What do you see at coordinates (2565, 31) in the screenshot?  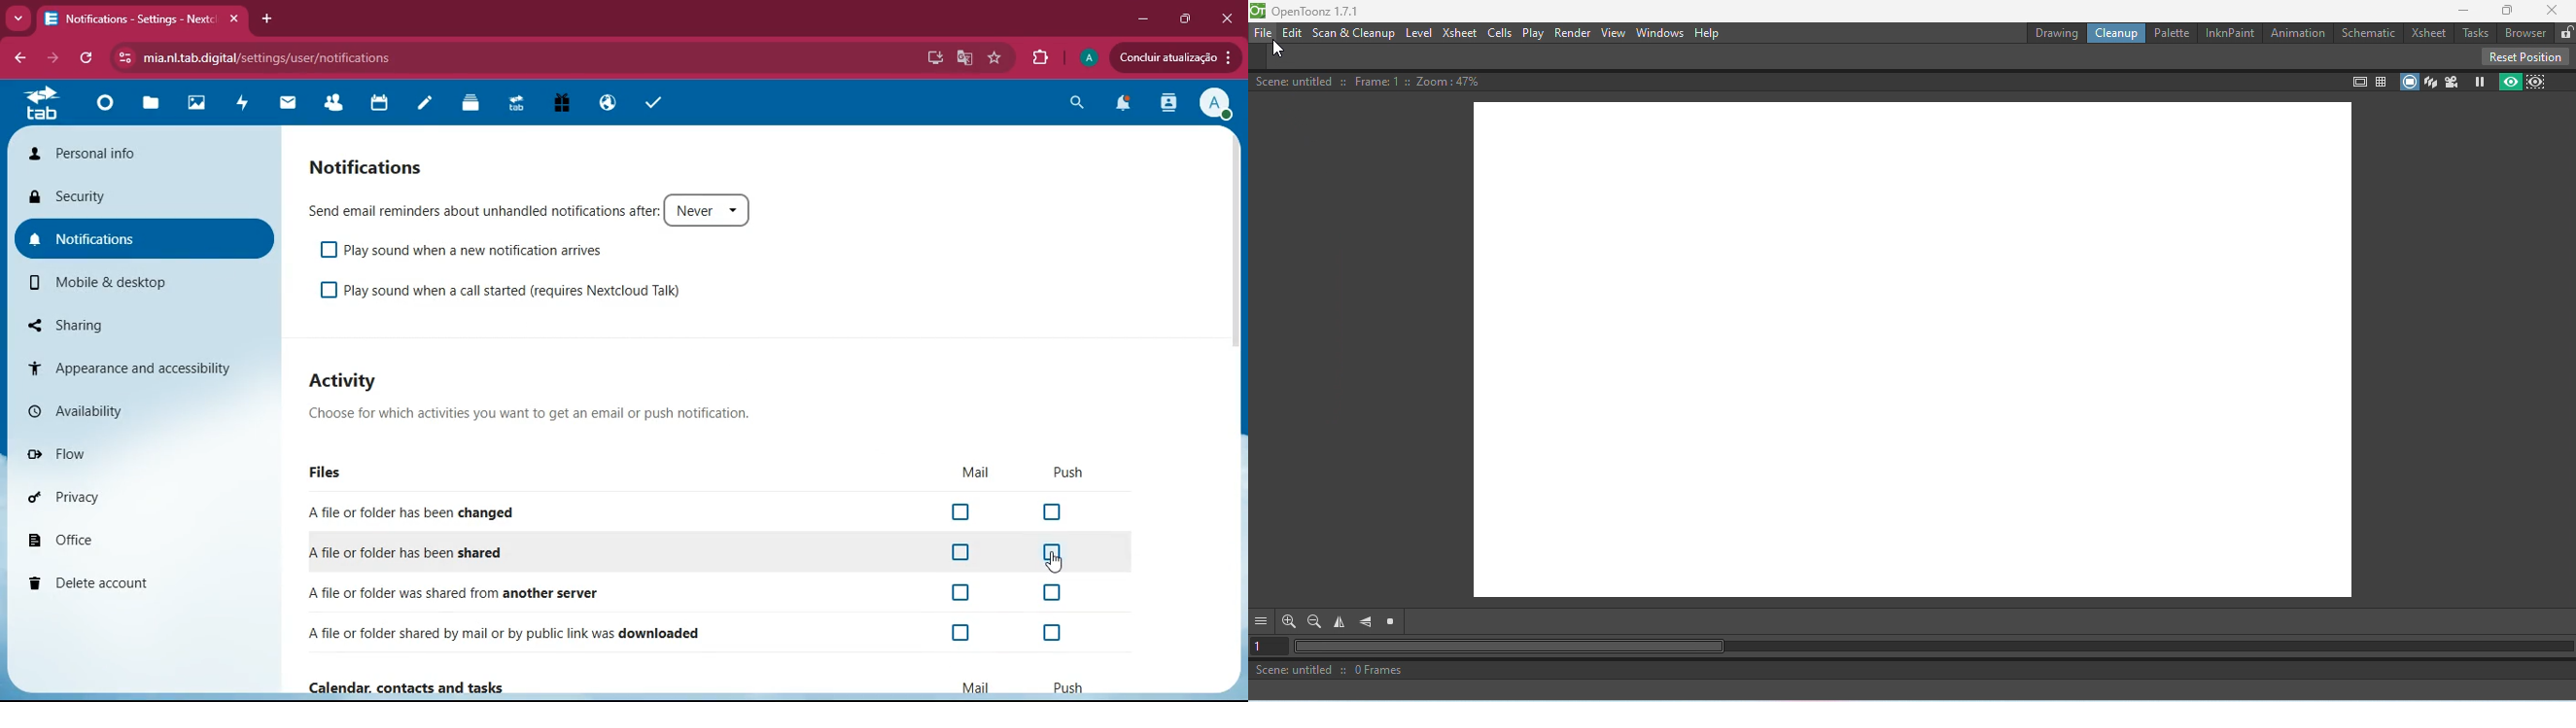 I see `Lock rooms tab` at bounding box center [2565, 31].